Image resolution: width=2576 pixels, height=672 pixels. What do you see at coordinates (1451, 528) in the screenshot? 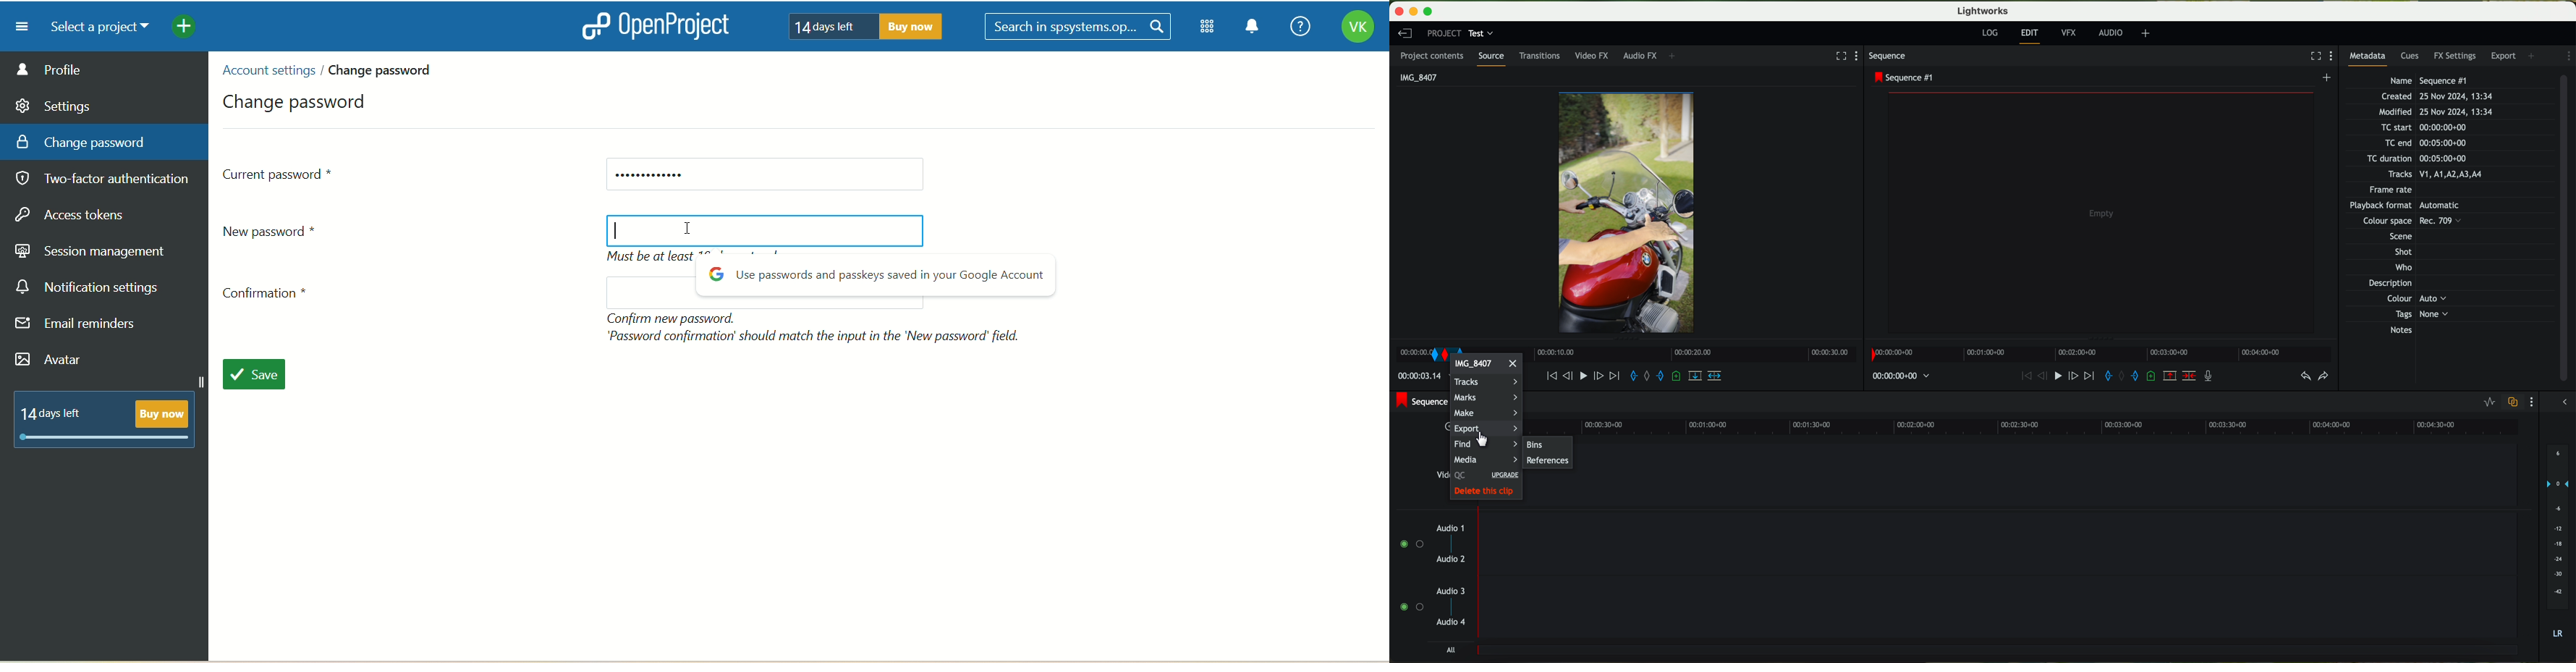
I see `audio 1` at bounding box center [1451, 528].